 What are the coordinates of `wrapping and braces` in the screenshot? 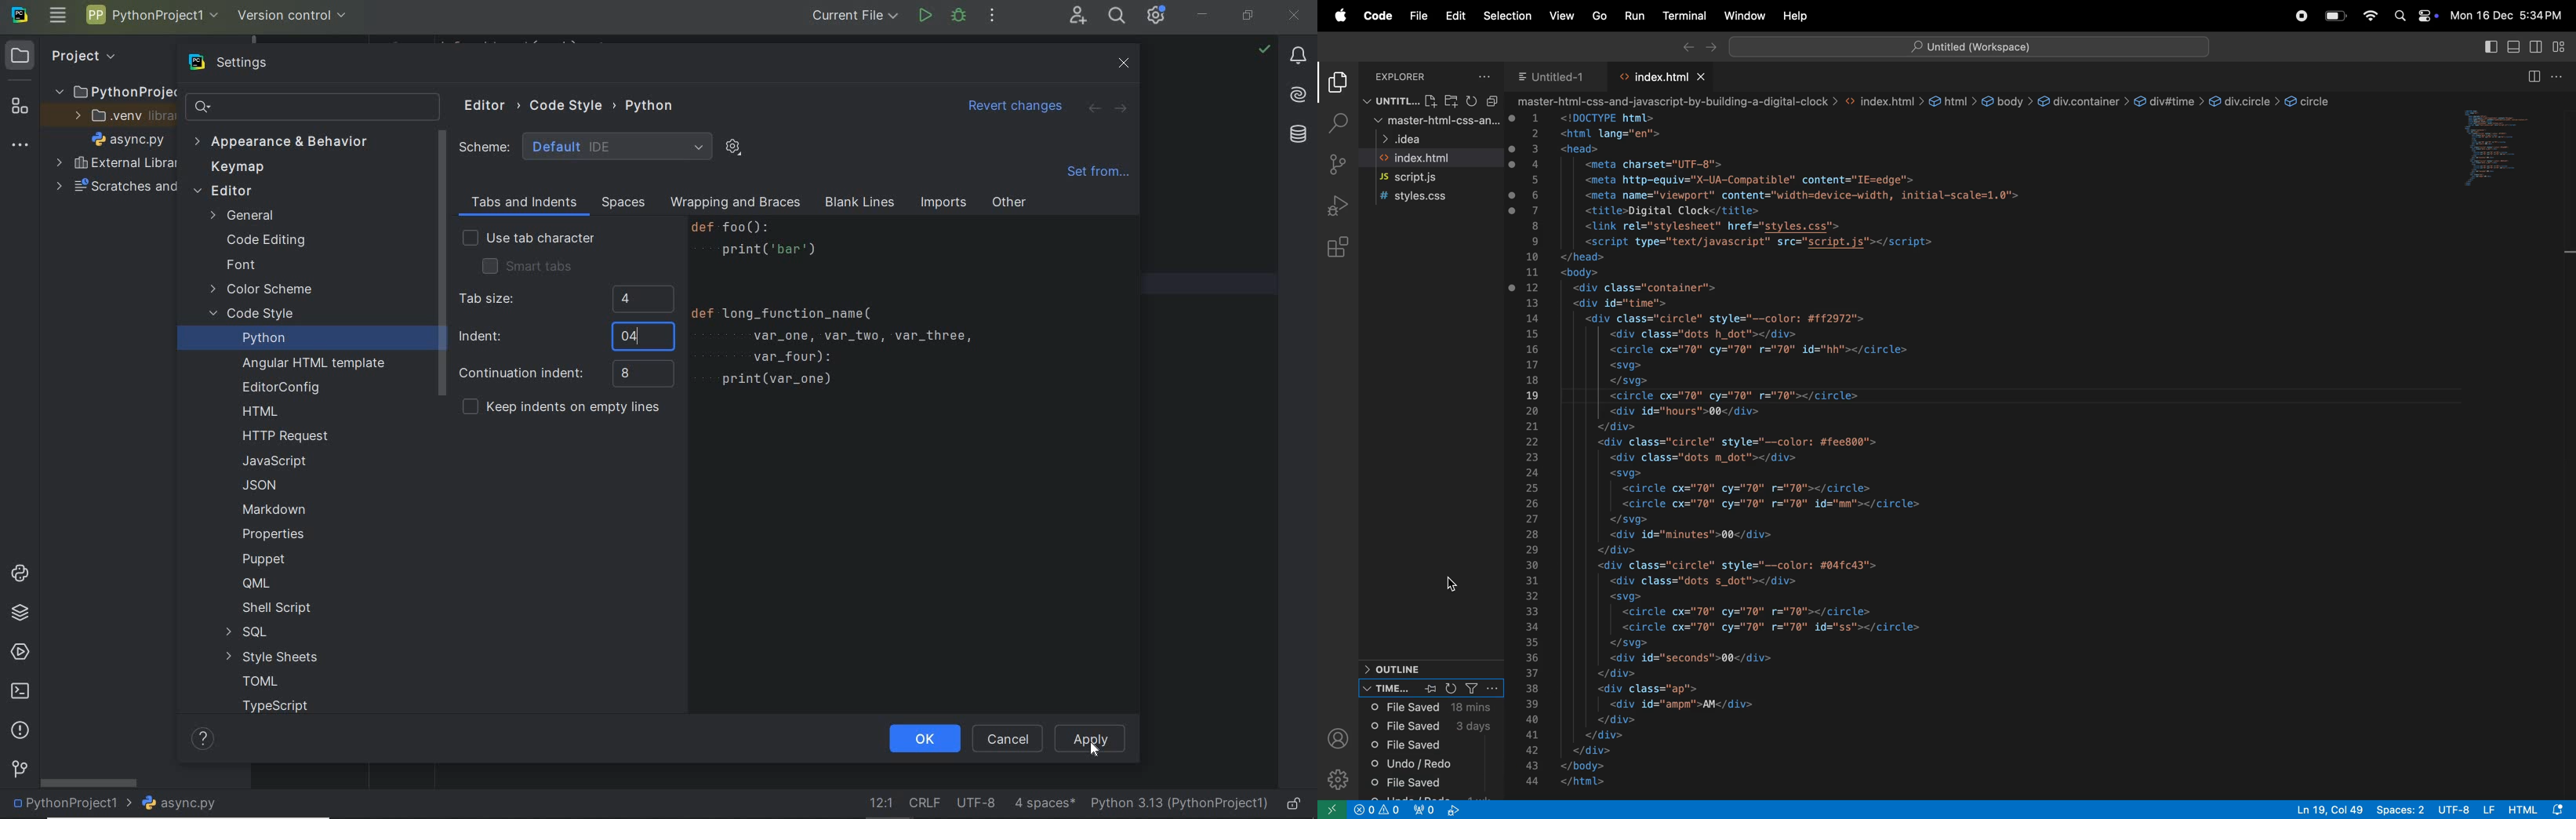 It's located at (733, 204).